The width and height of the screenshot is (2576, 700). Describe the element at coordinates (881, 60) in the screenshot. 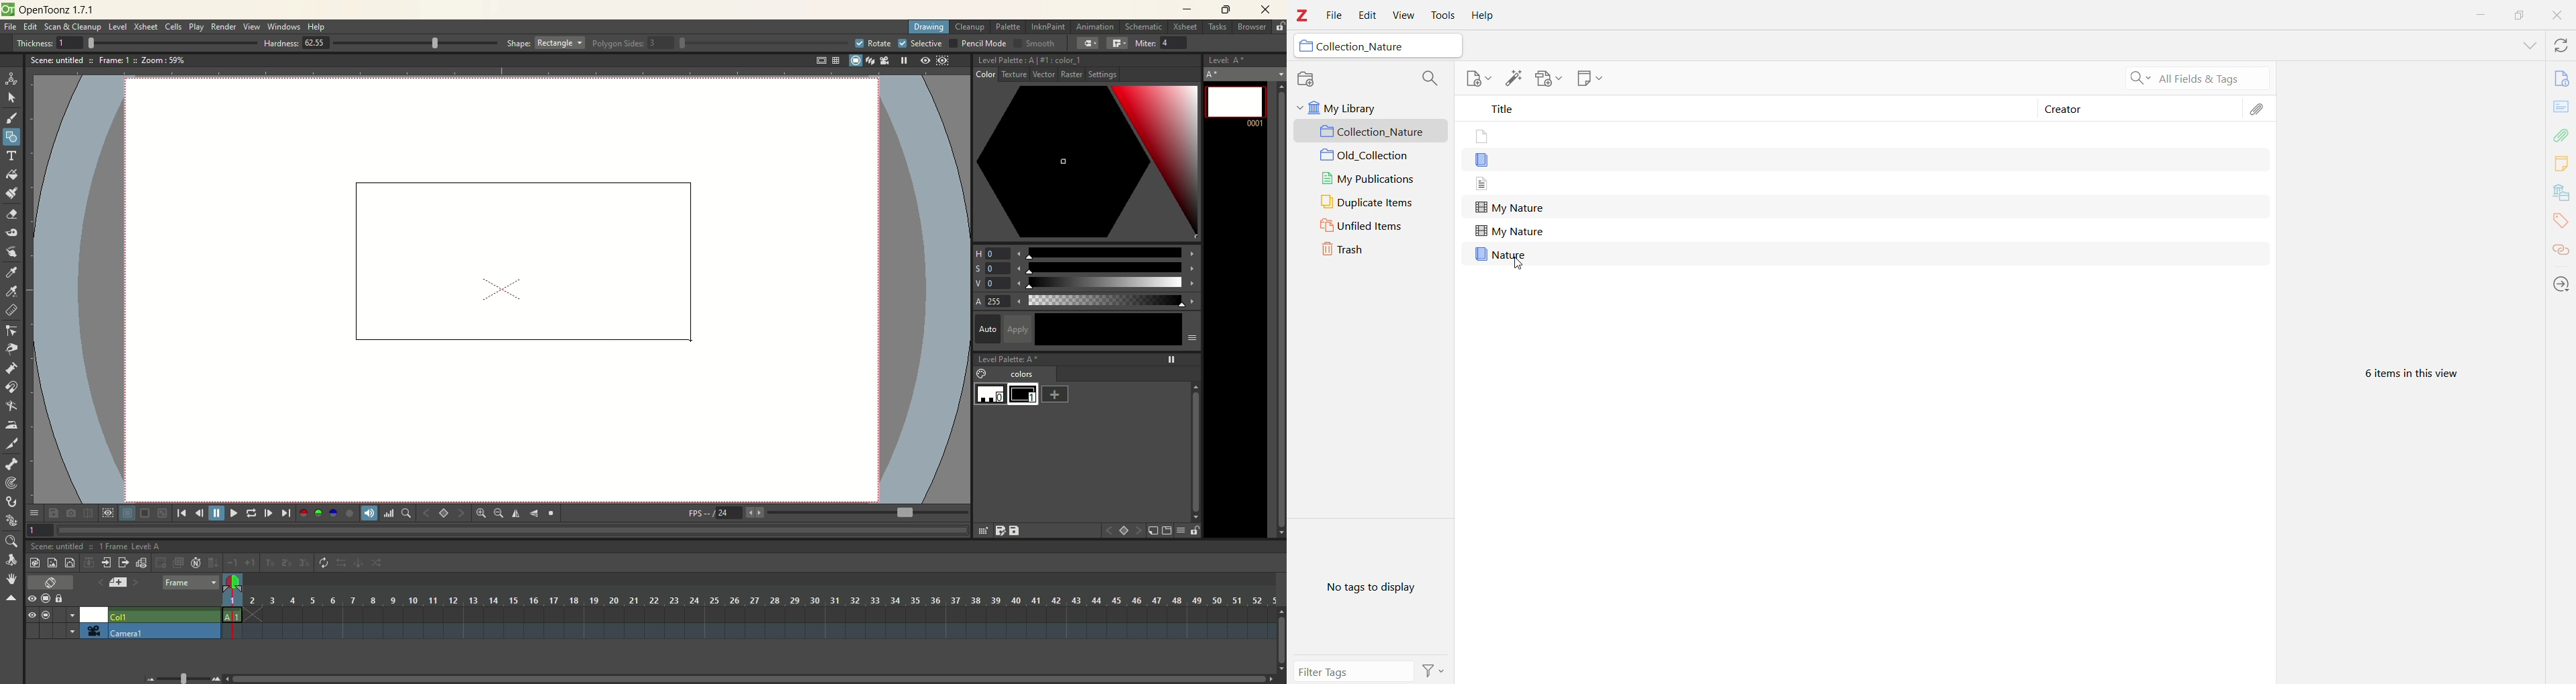

I see `camera view` at that location.